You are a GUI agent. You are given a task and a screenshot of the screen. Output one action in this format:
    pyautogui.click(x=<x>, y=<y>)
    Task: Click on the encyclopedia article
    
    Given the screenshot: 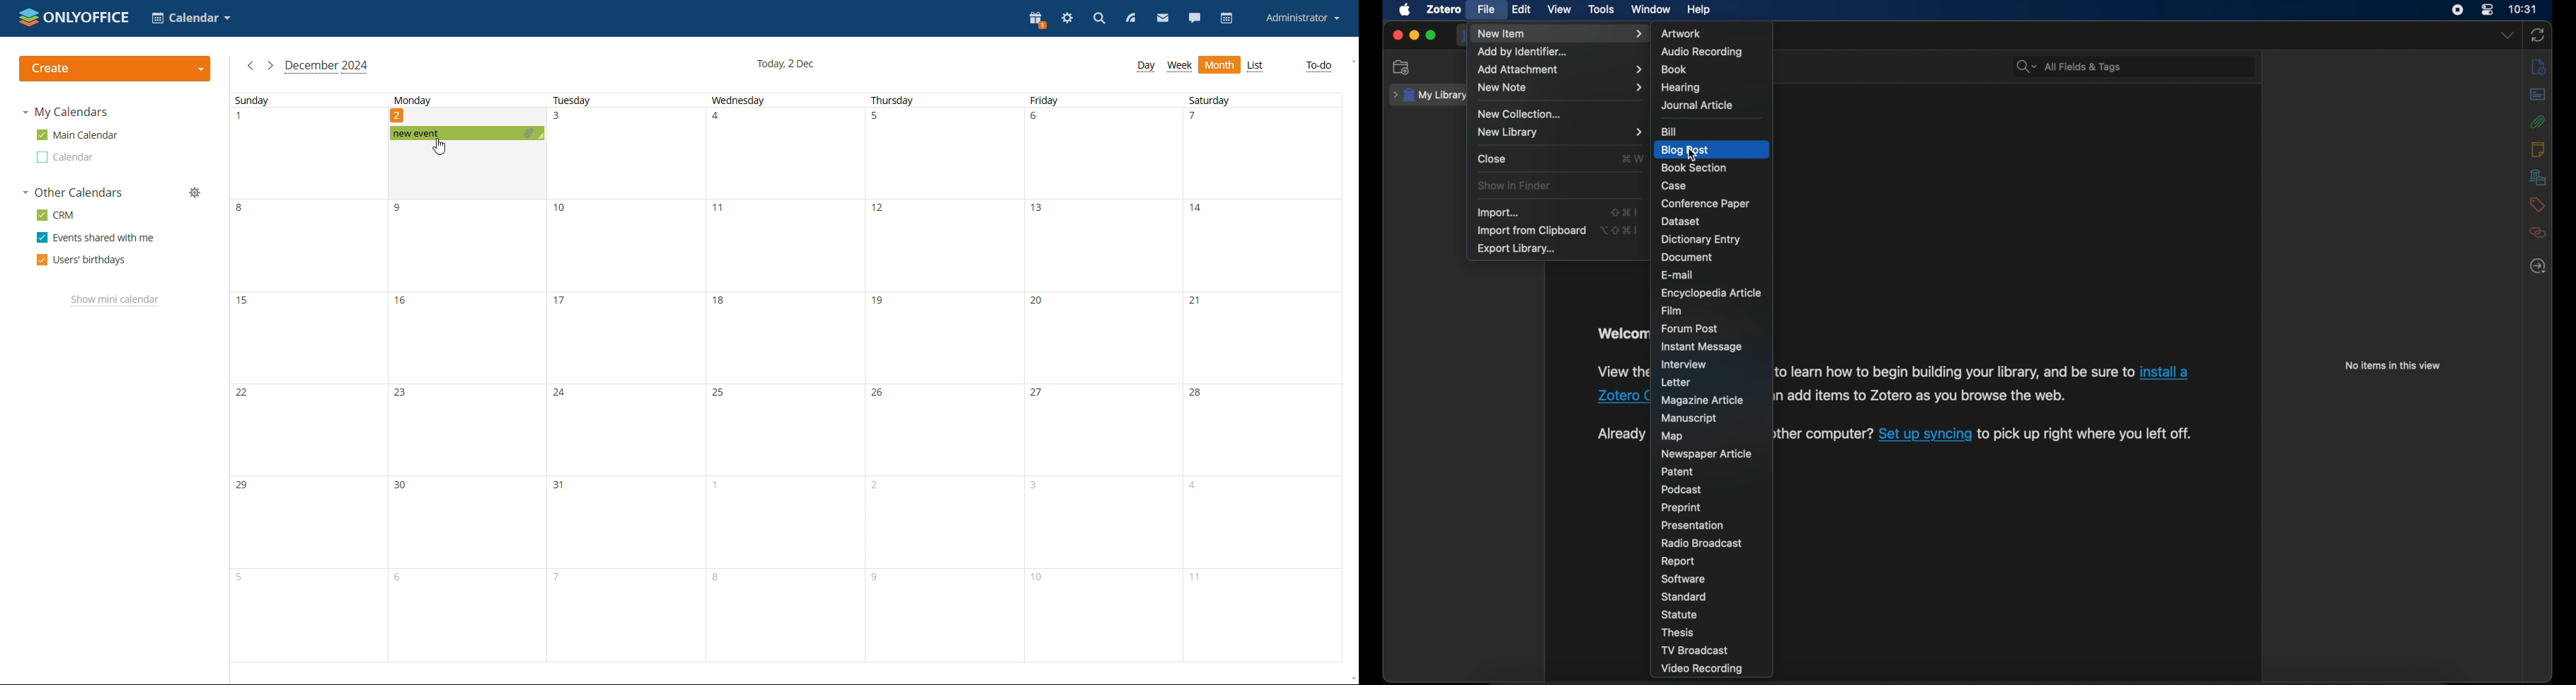 What is the action you would take?
    pyautogui.click(x=1710, y=294)
    